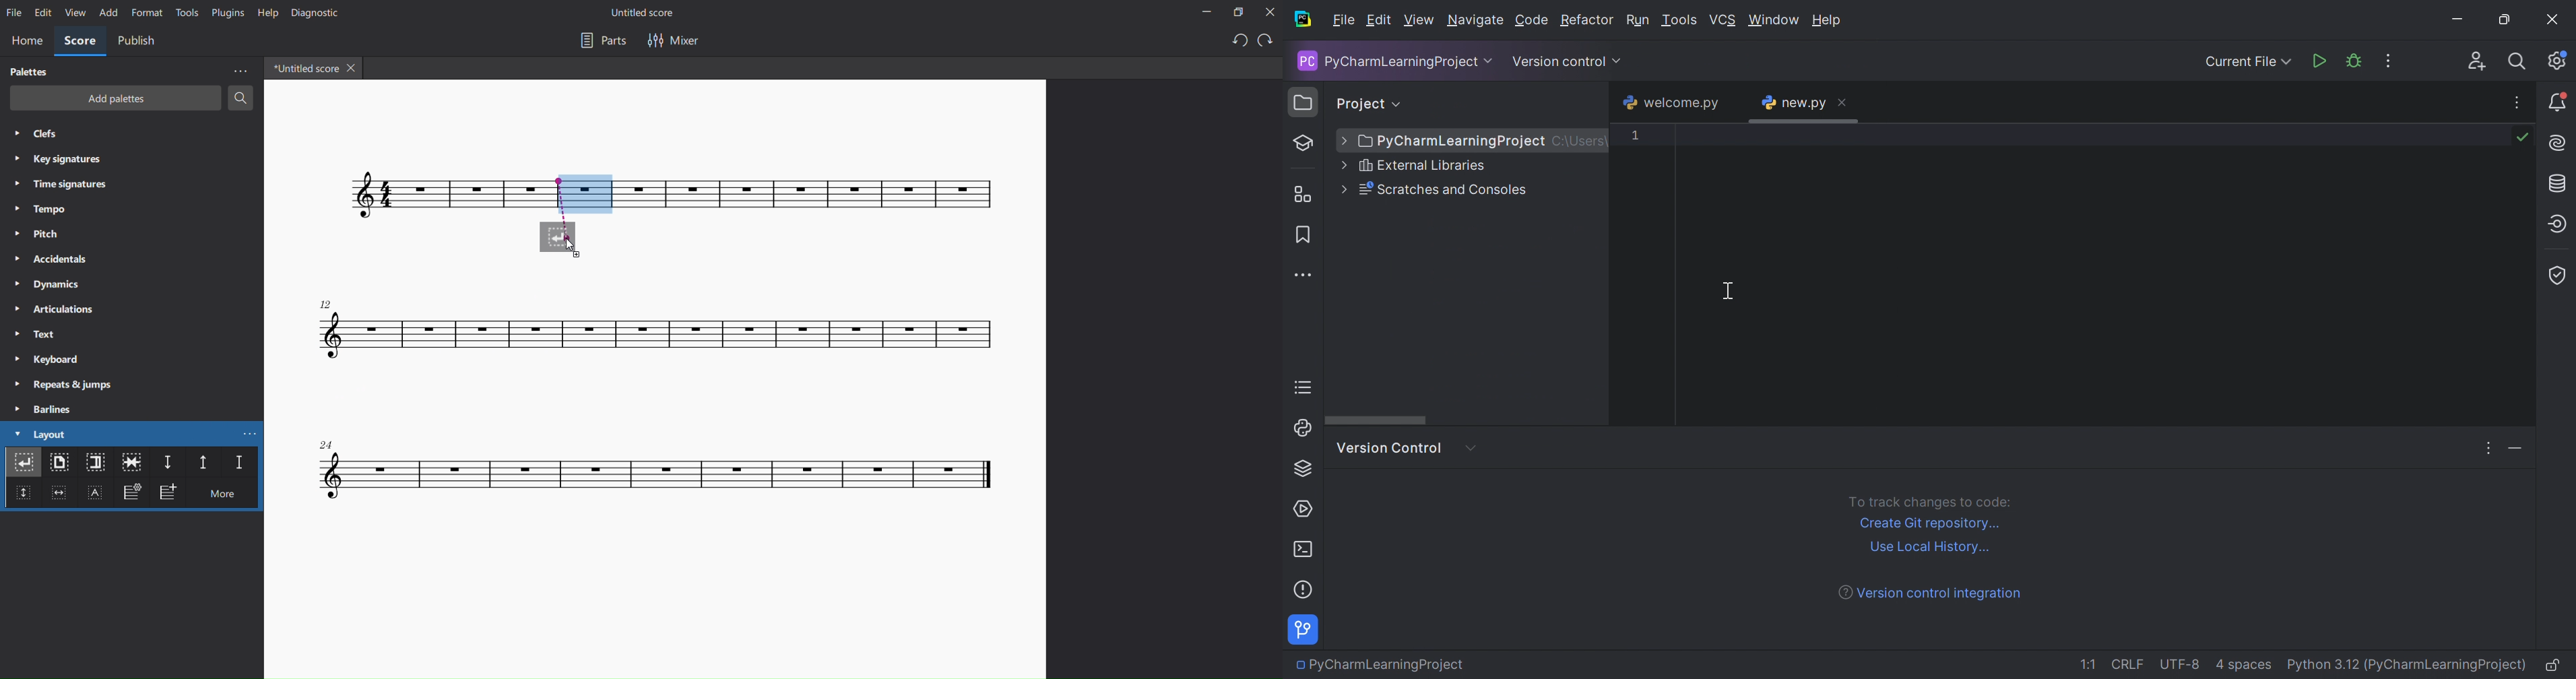  I want to click on plugins, so click(225, 15).